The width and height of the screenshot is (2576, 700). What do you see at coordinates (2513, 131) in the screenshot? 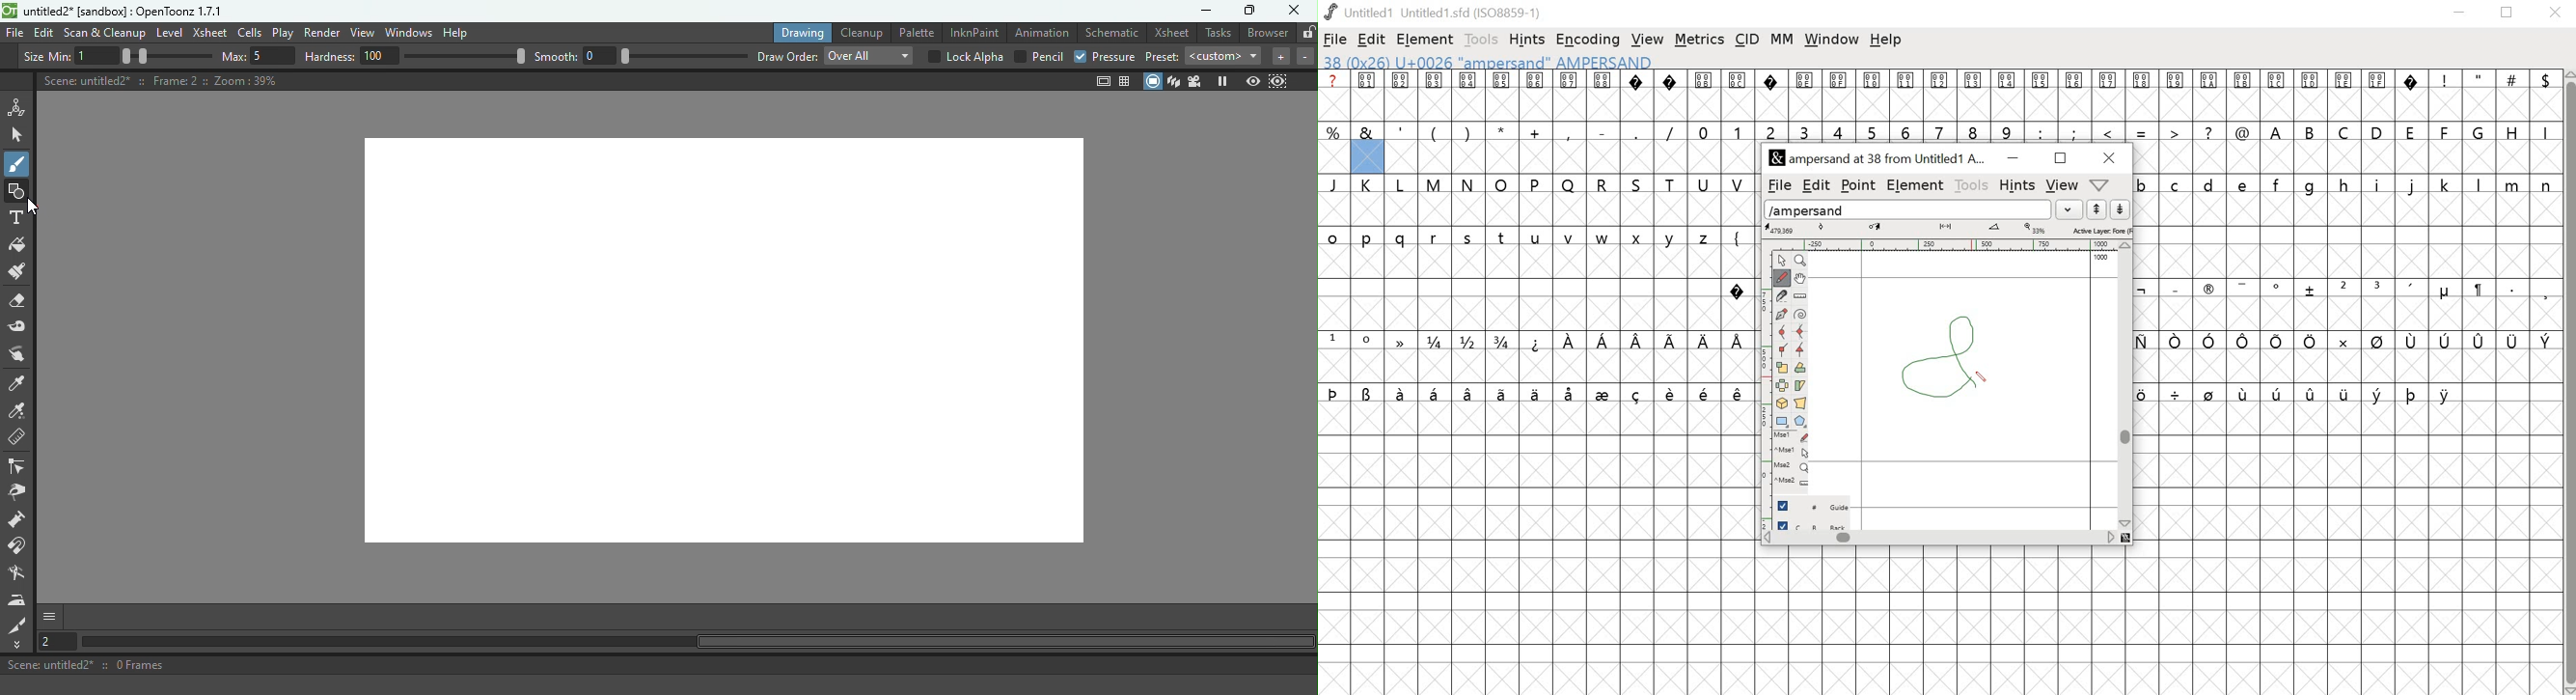
I see `H` at bounding box center [2513, 131].